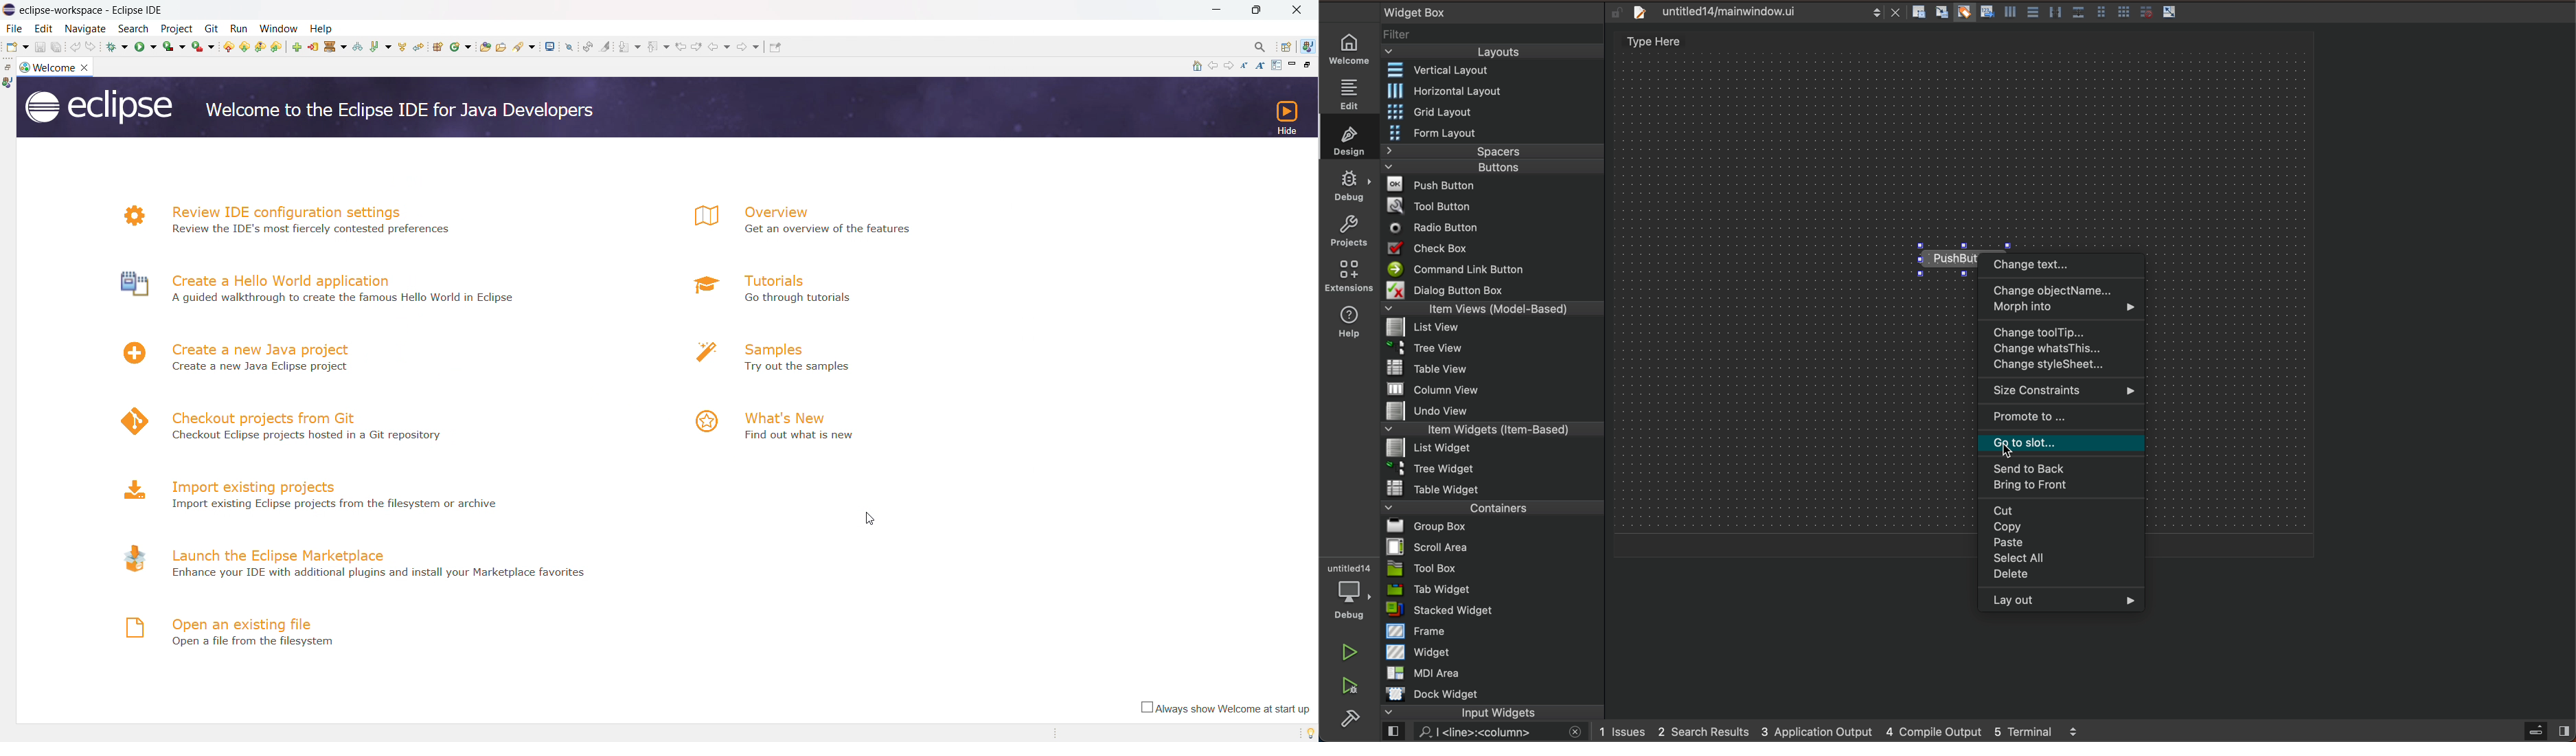  Describe the element at coordinates (251, 643) in the screenshot. I see `Open a file from filesystem` at that location.